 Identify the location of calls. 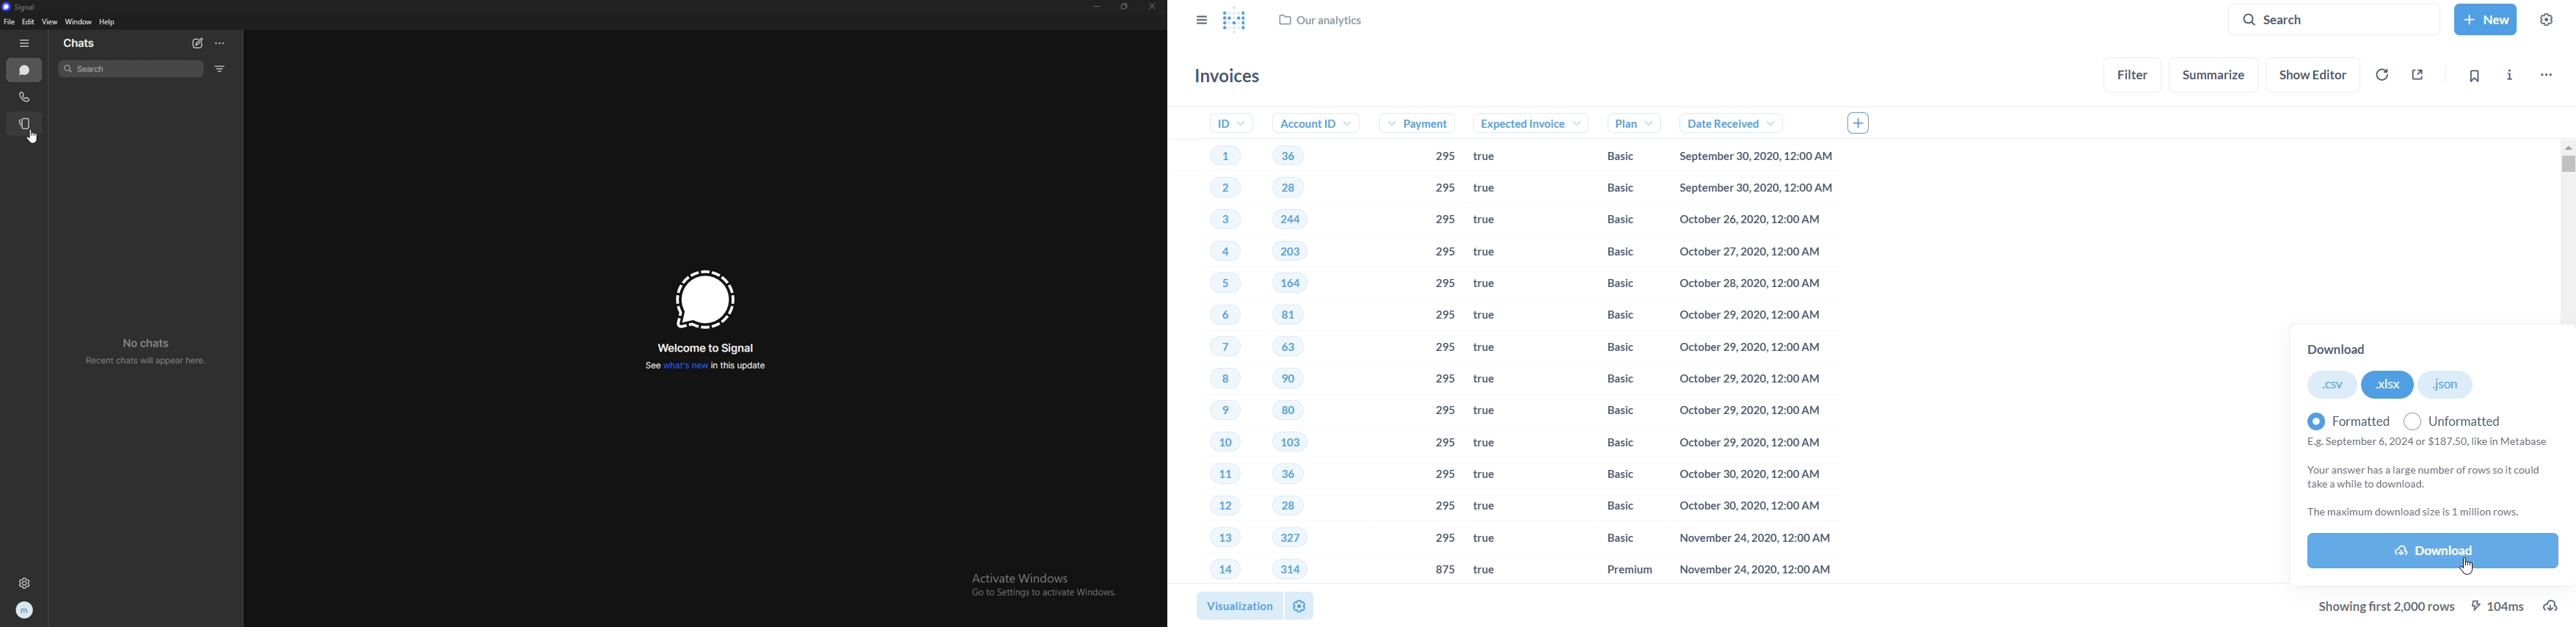
(24, 97).